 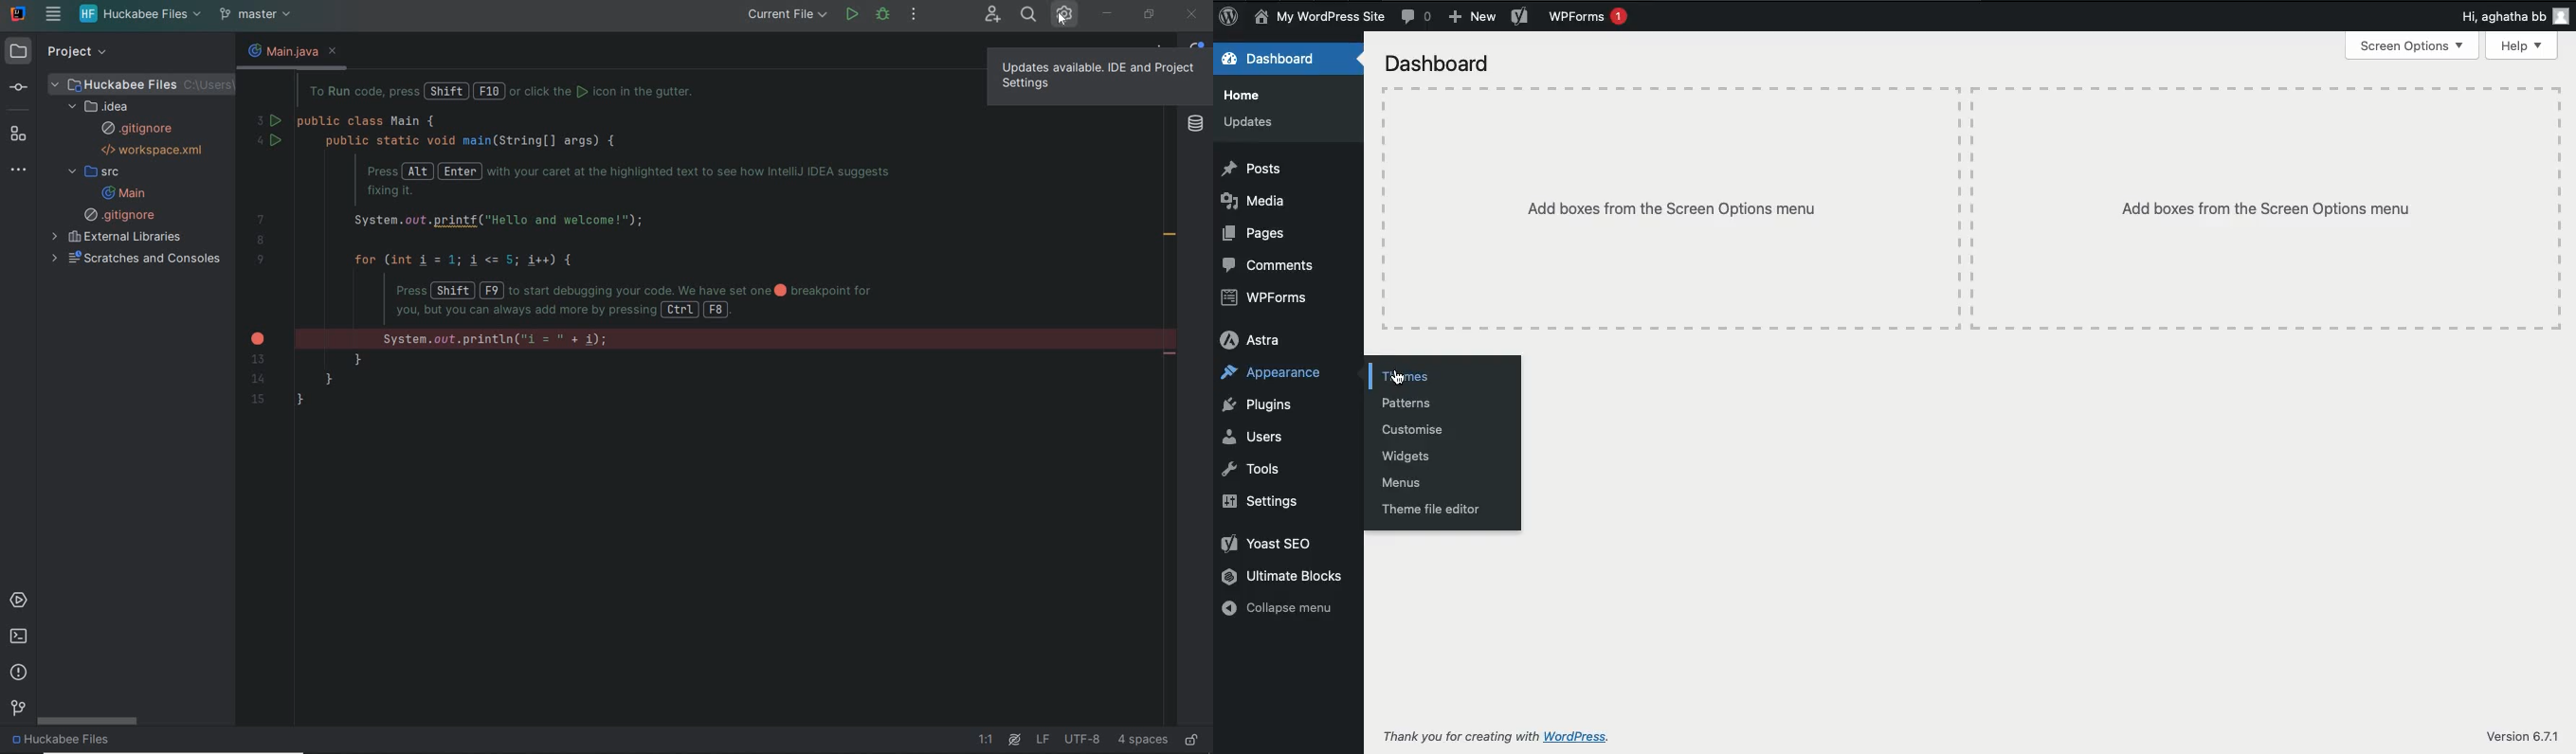 I want to click on Home, so click(x=1245, y=95).